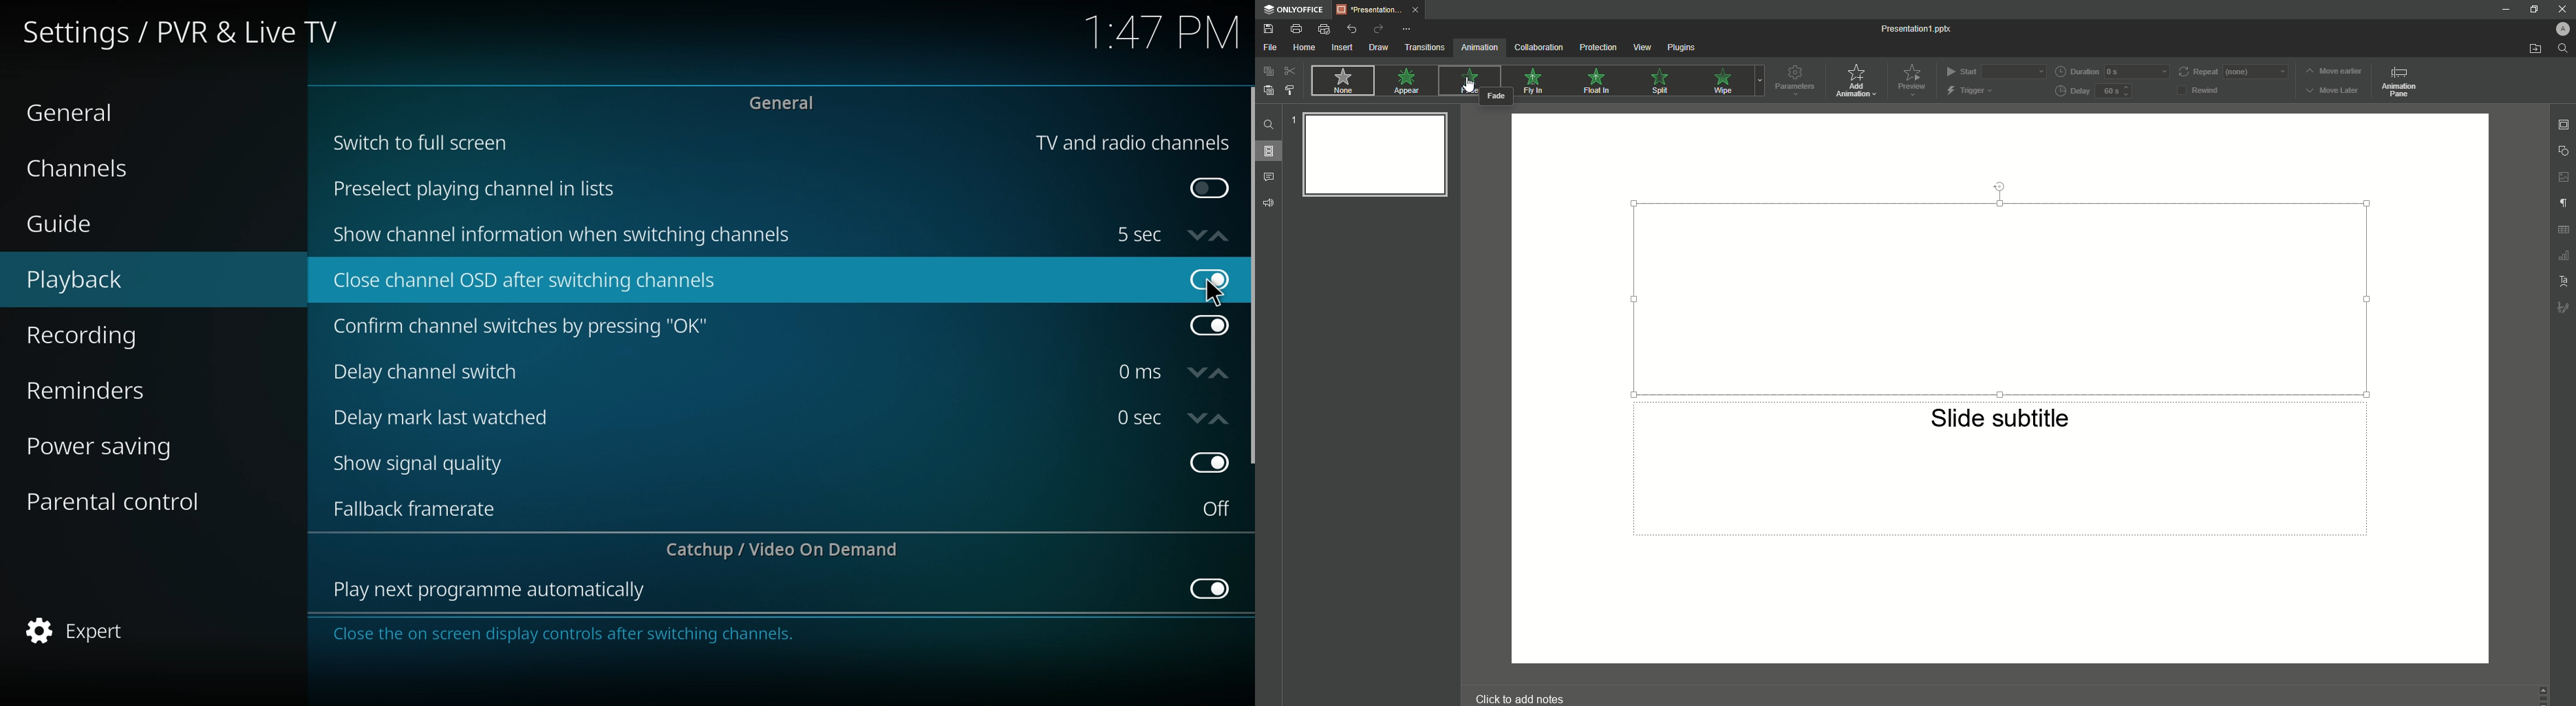 The height and width of the screenshot is (728, 2576). I want to click on off, so click(1208, 464).